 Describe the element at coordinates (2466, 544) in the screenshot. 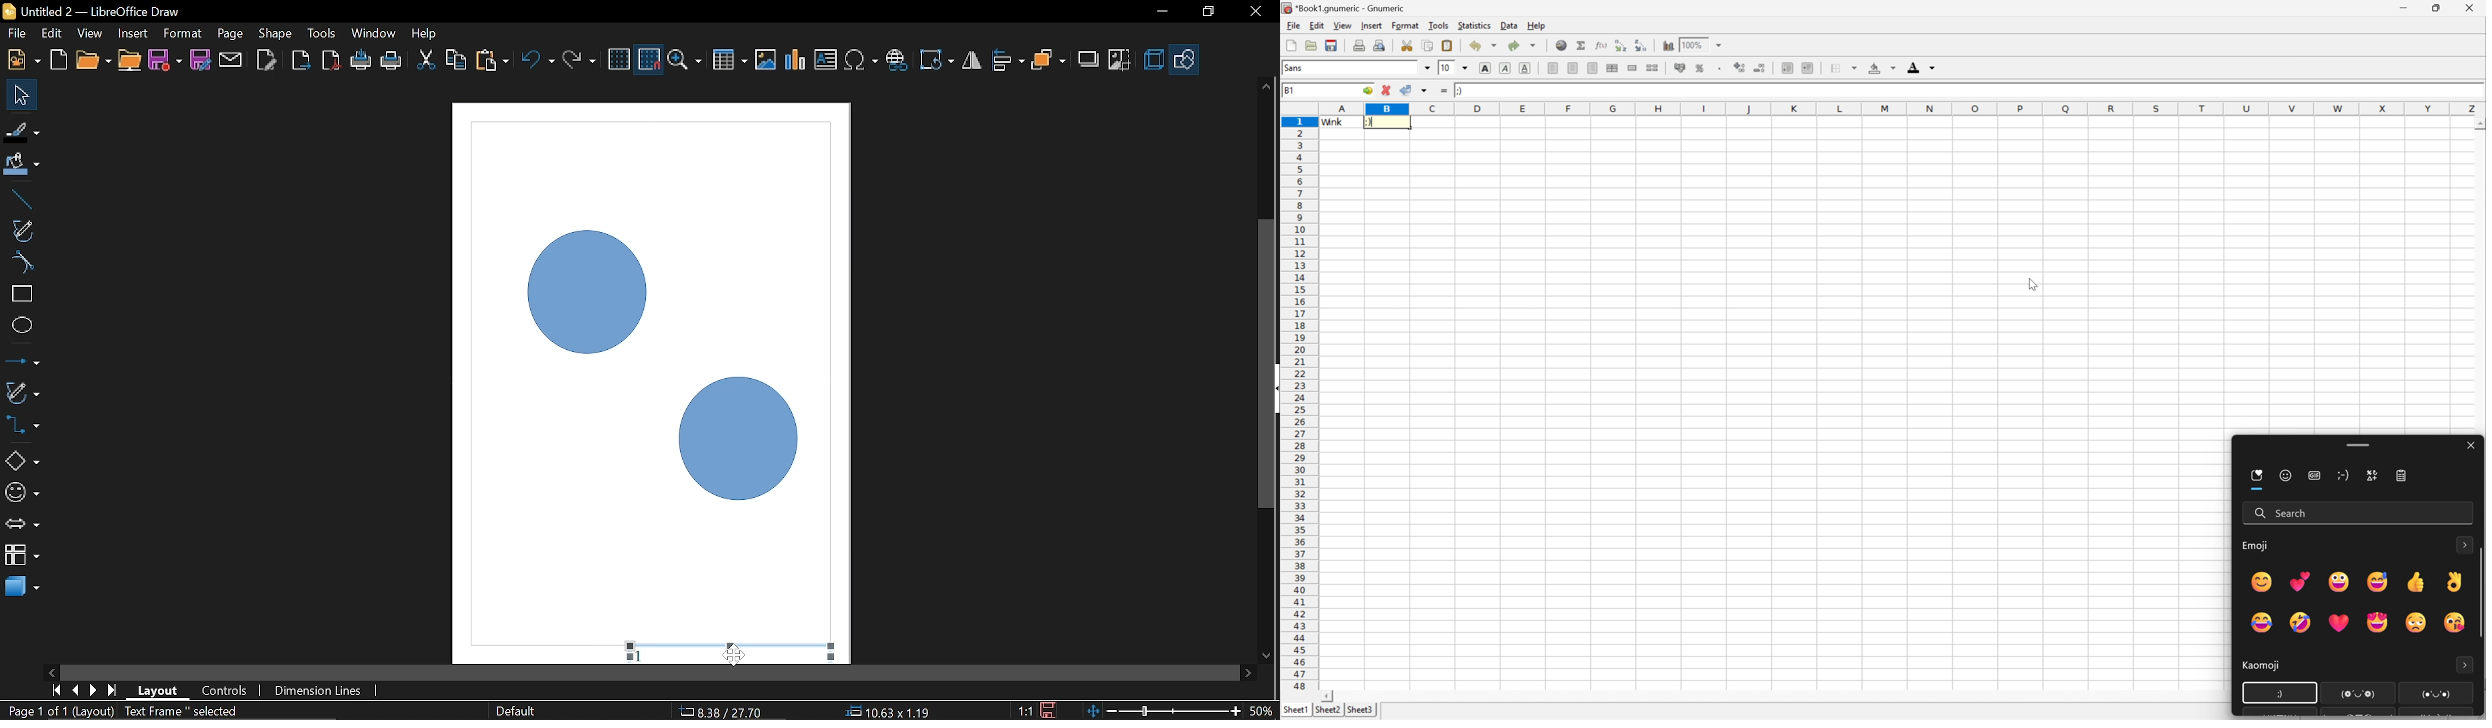

I see `more` at that location.